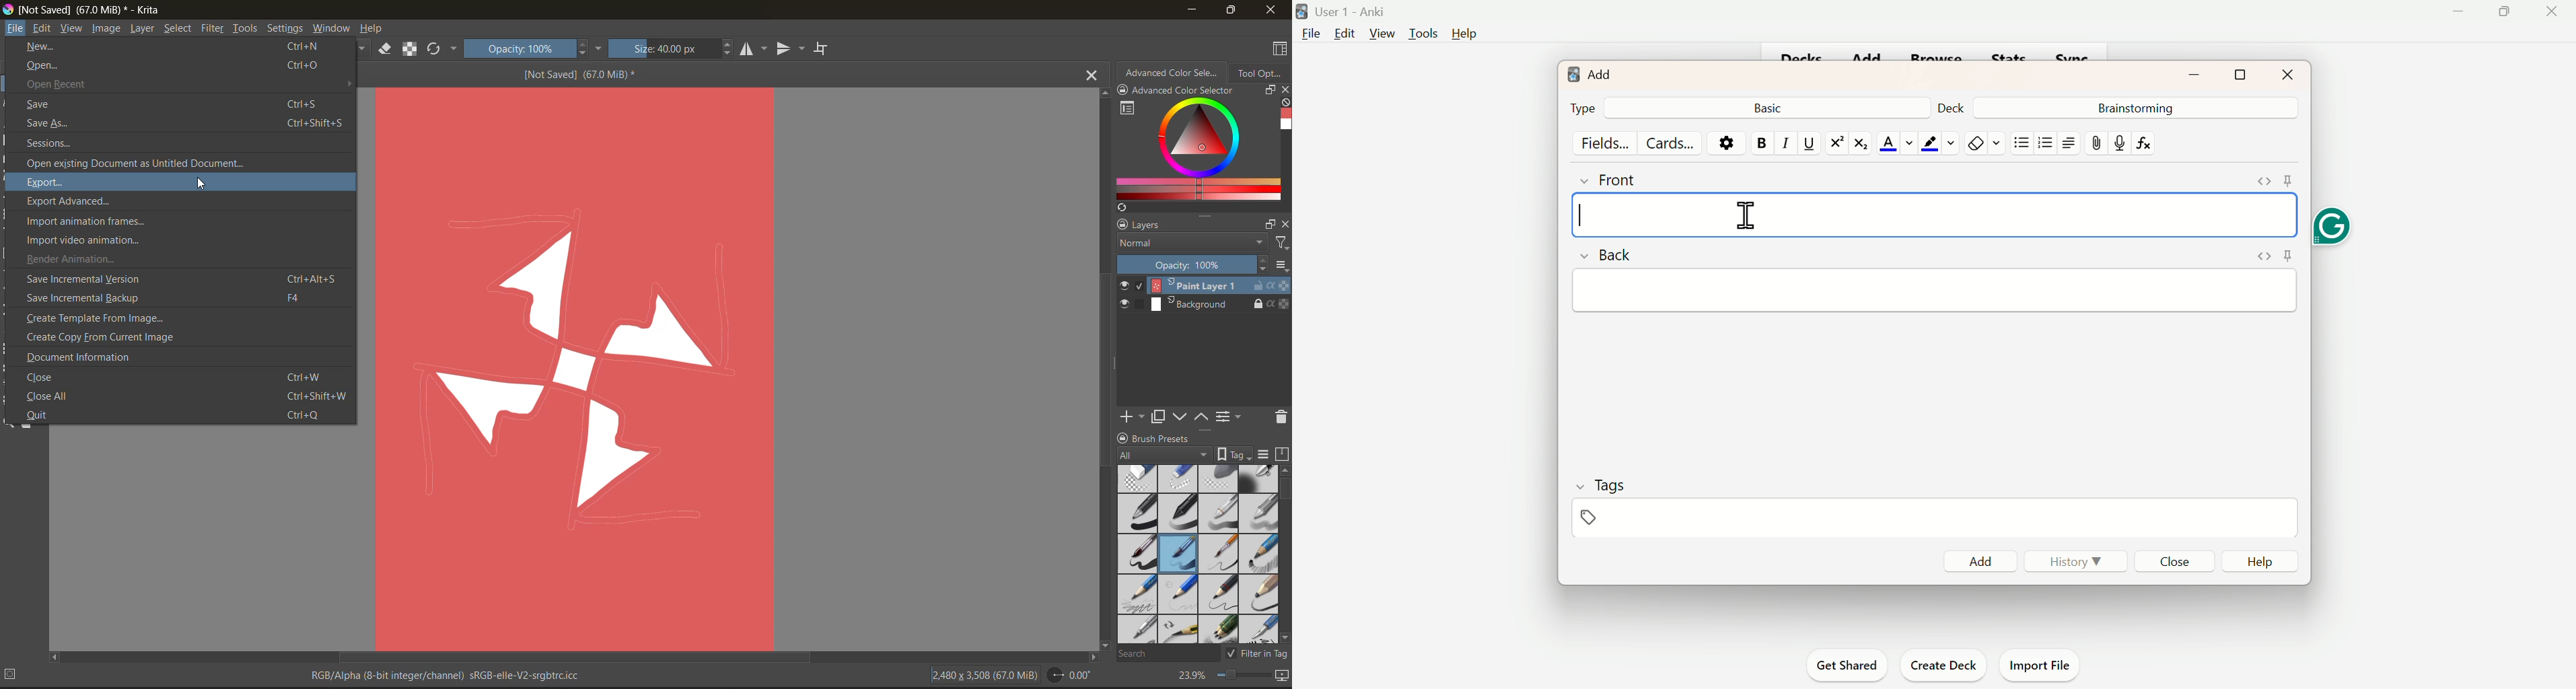 The width and height of the screenshot is (2576, 700). I want to click on import animation frames, so click(135, 221).